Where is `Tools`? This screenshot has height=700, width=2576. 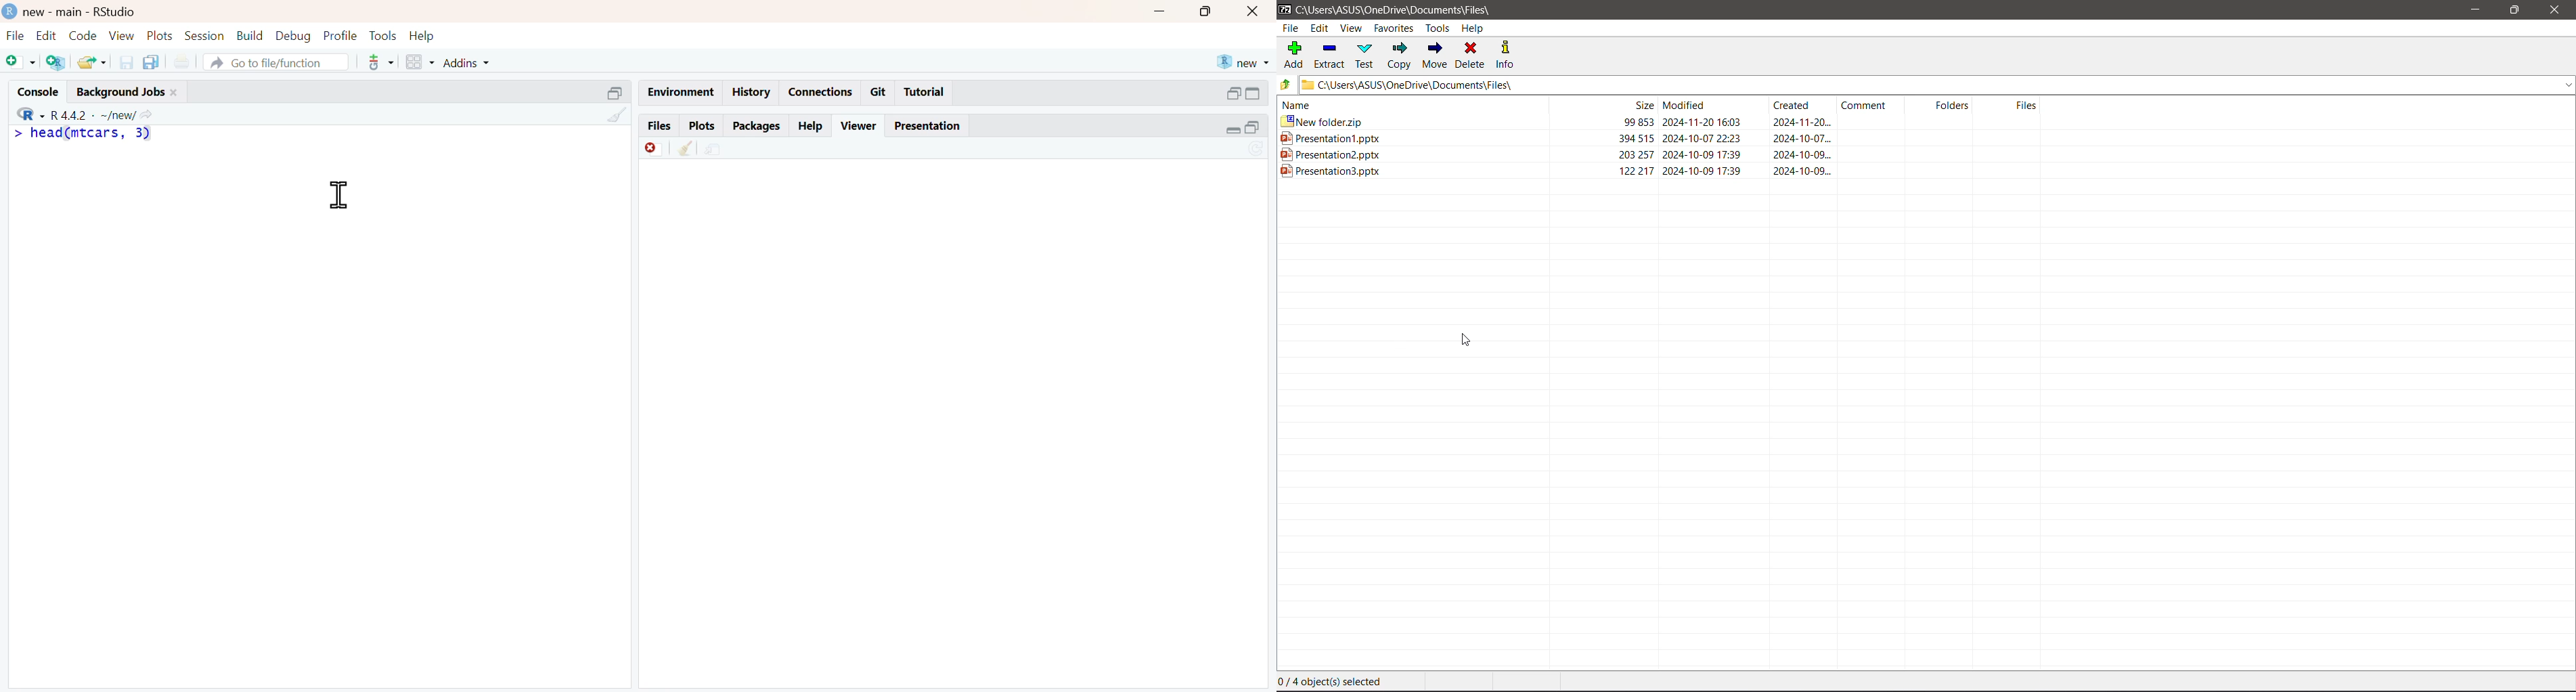 Tools is located at coordinates (381, 34).